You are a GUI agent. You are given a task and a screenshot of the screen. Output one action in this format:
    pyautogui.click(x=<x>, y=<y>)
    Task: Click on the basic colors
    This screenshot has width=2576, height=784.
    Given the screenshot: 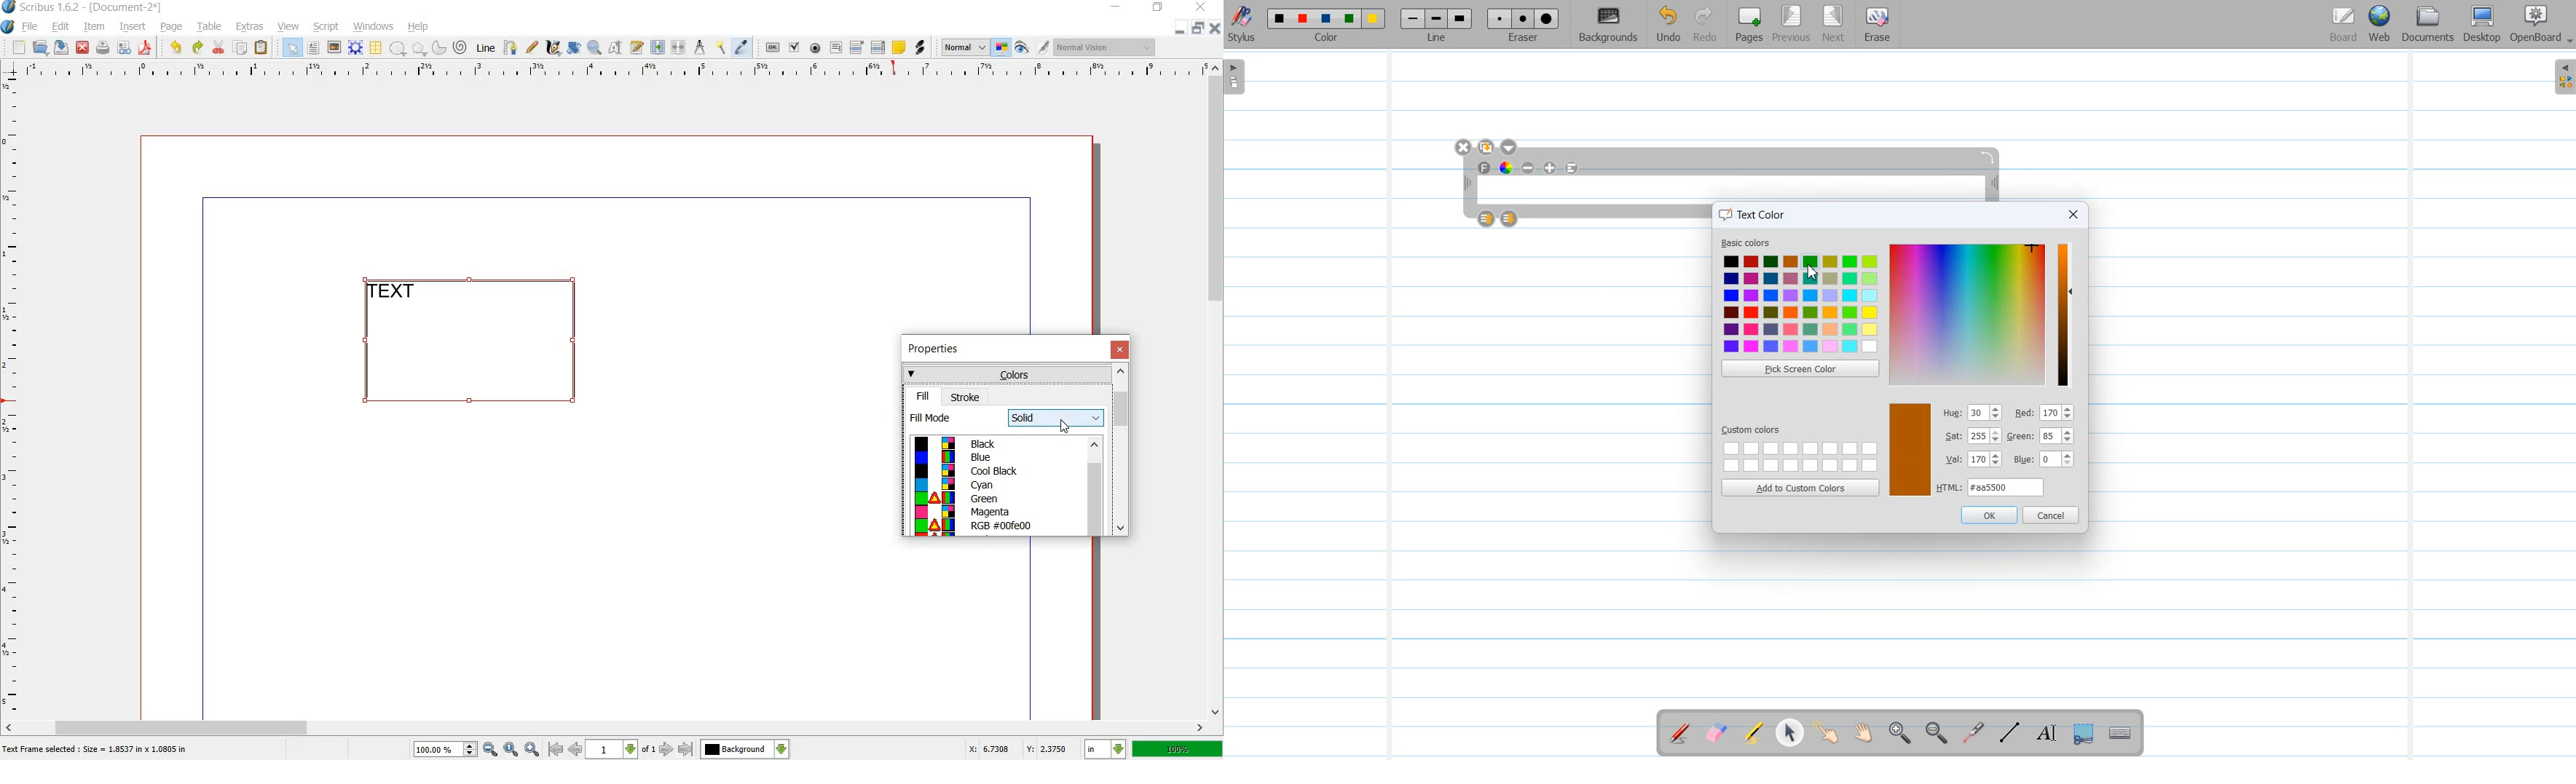 What is the action you would take?
    pyautogui.click(x=1748, y=244)
    